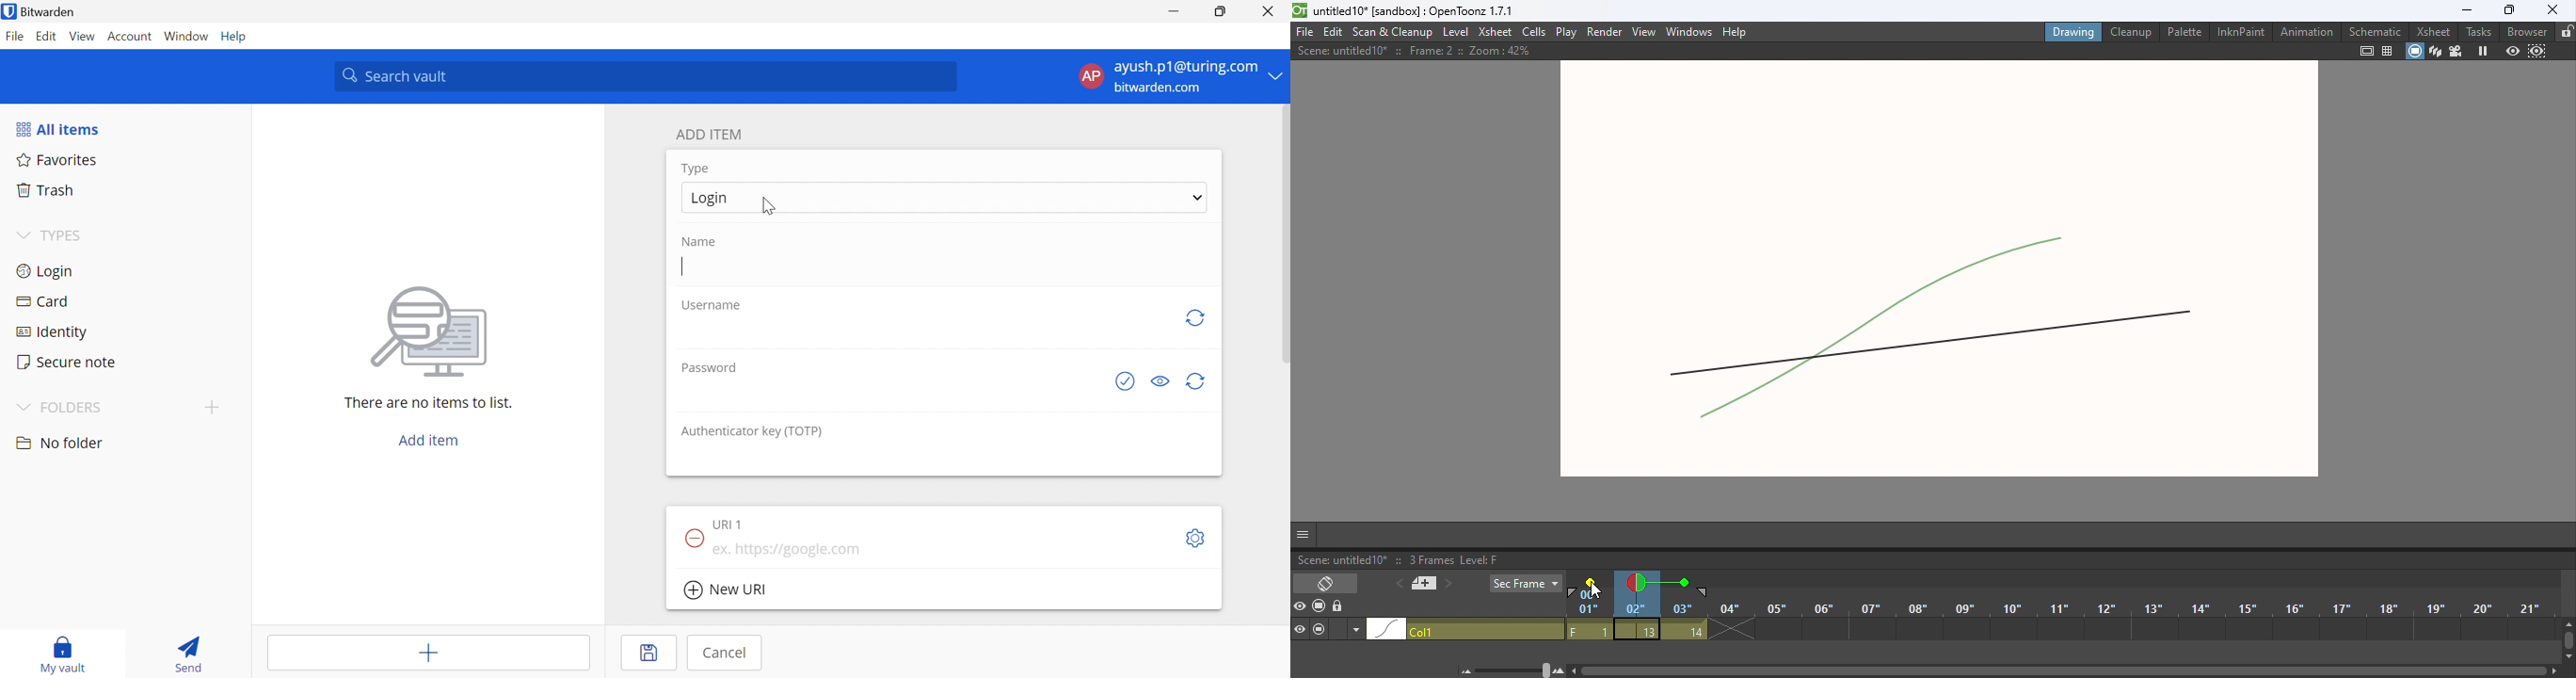 Image resolution: width=2576 pixels, height=700 pixels. Describe the element at coordinates (1157, 88) in the screenshot. I see `bitwarden.com` at that location.